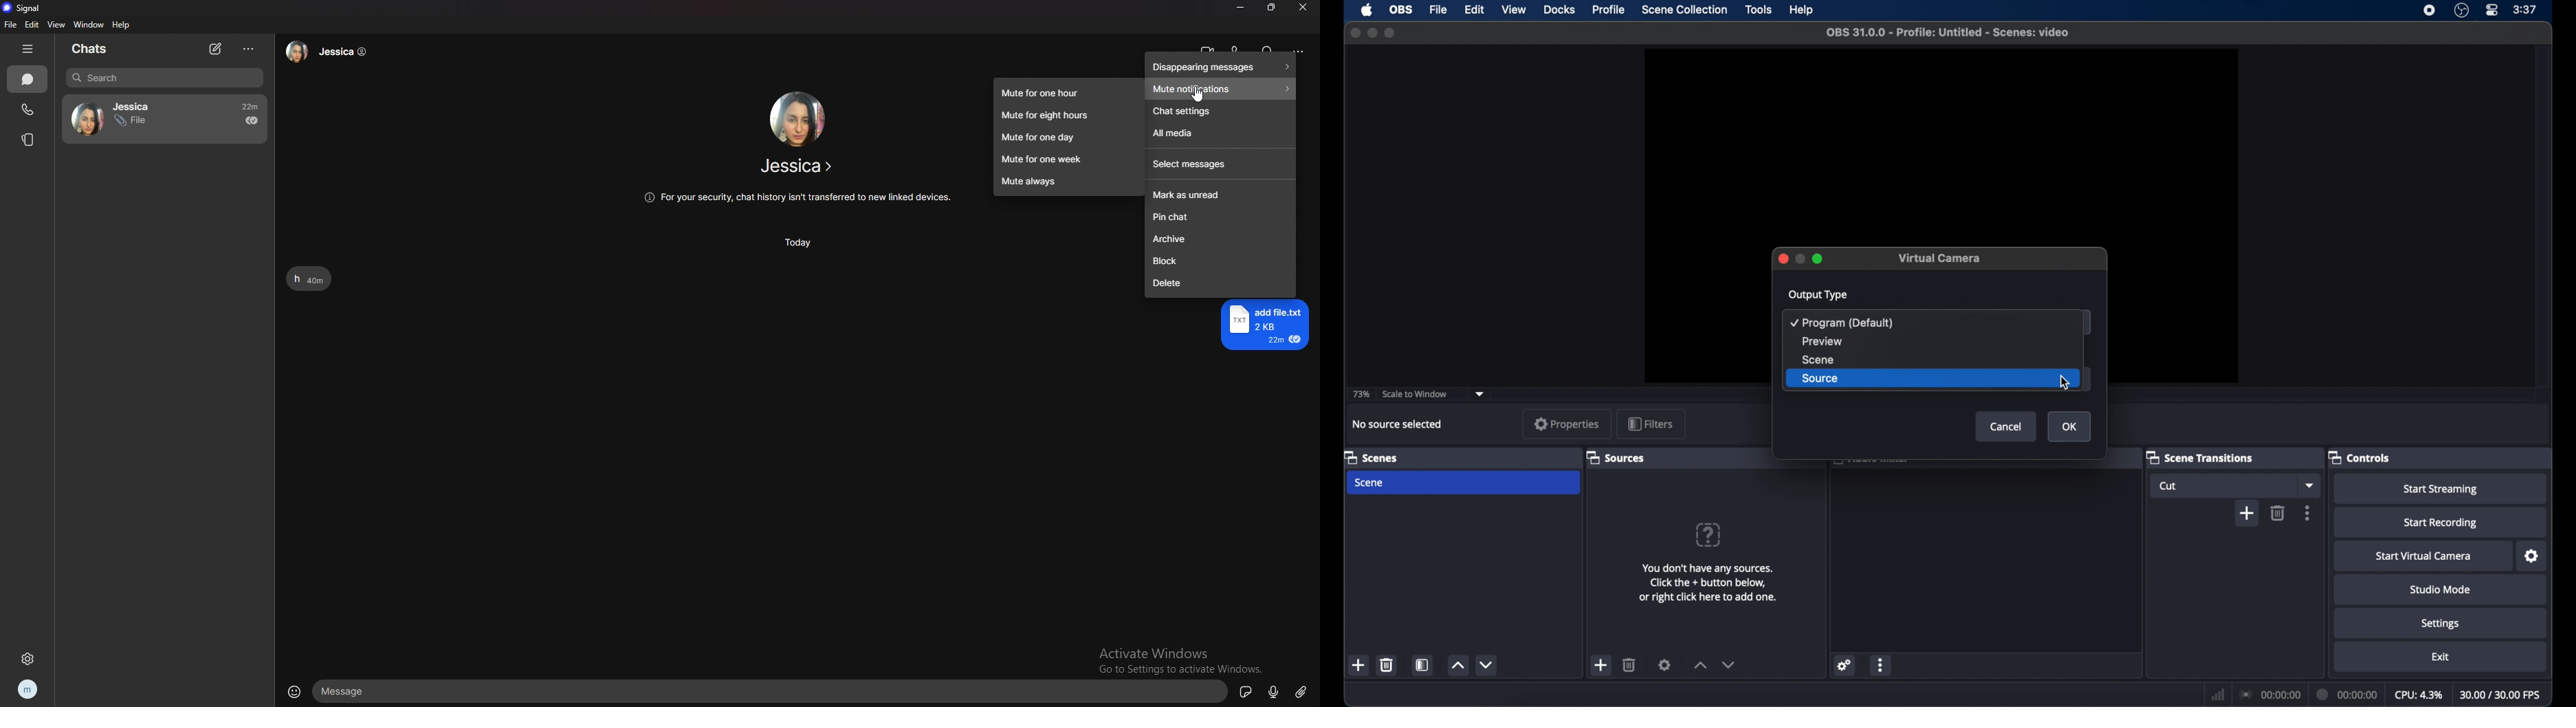 This screenshot has width=2576, height=728. Describe the element at coordinates (2349, 694) in the screenshot. I see `duration` at that location.